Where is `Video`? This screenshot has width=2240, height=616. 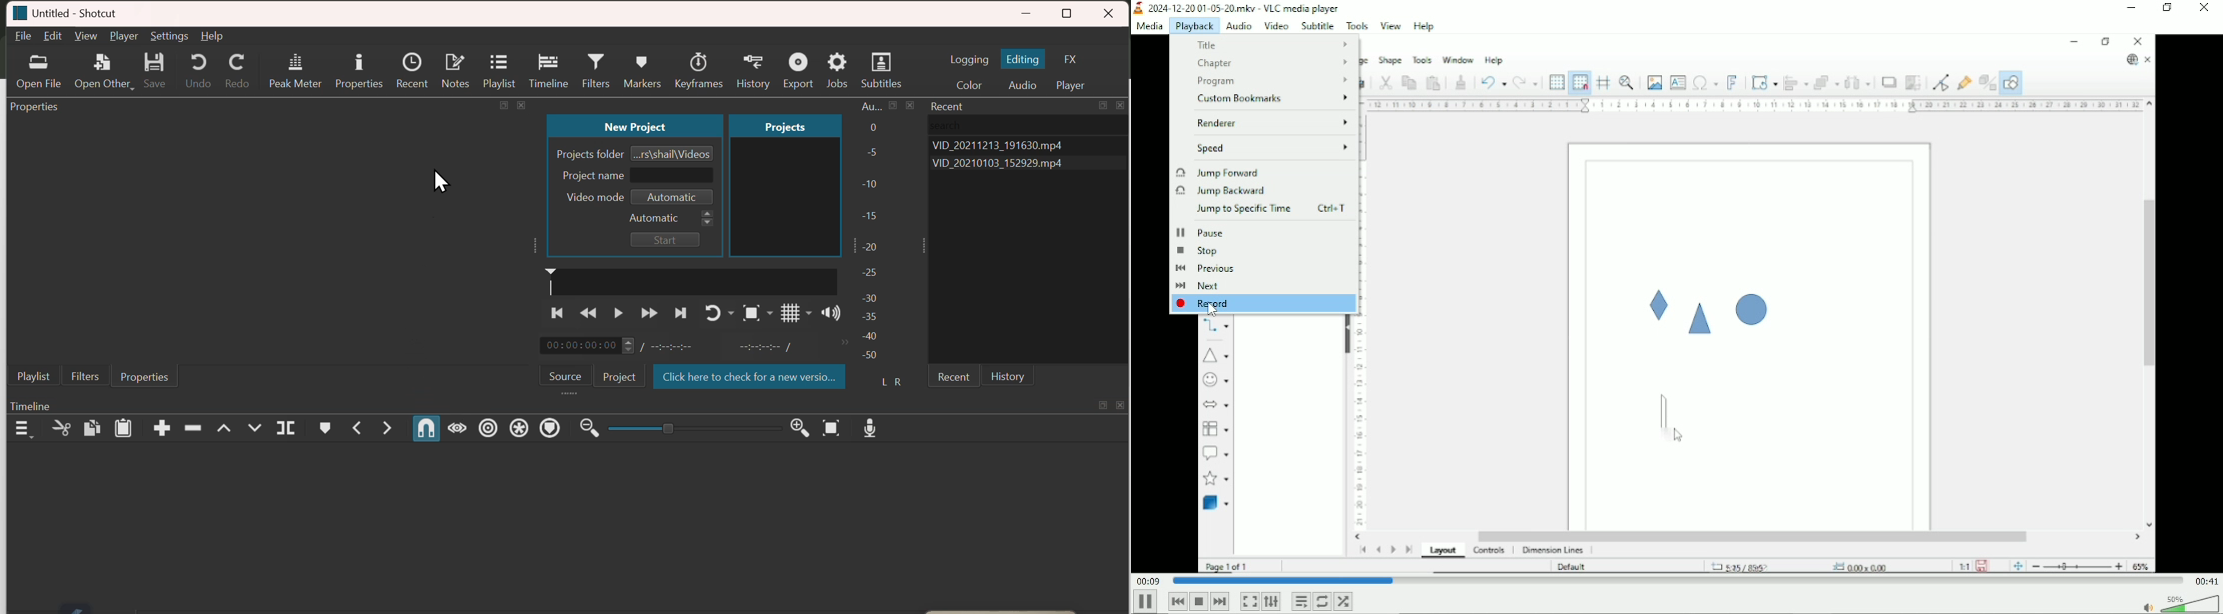 Video is located at coordinates (1277, 25).